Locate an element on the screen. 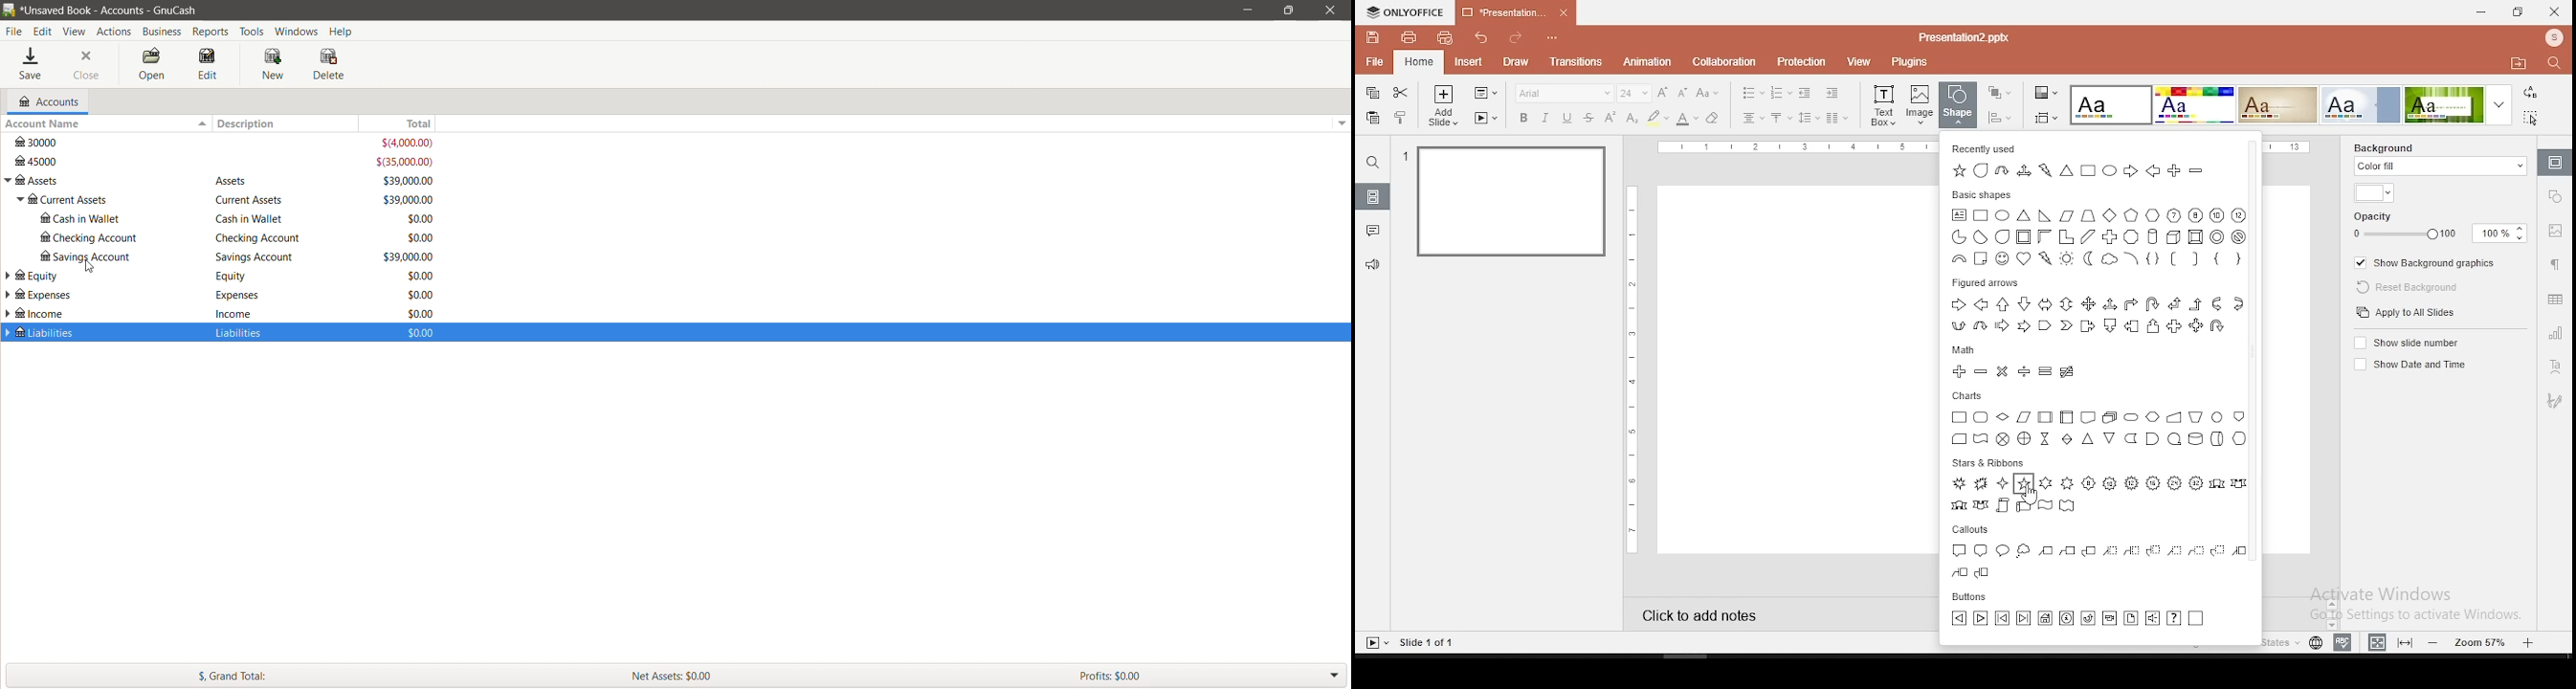 The height and width of the screenshot is (700, 2576). Close is located at coordinates (85, 63).